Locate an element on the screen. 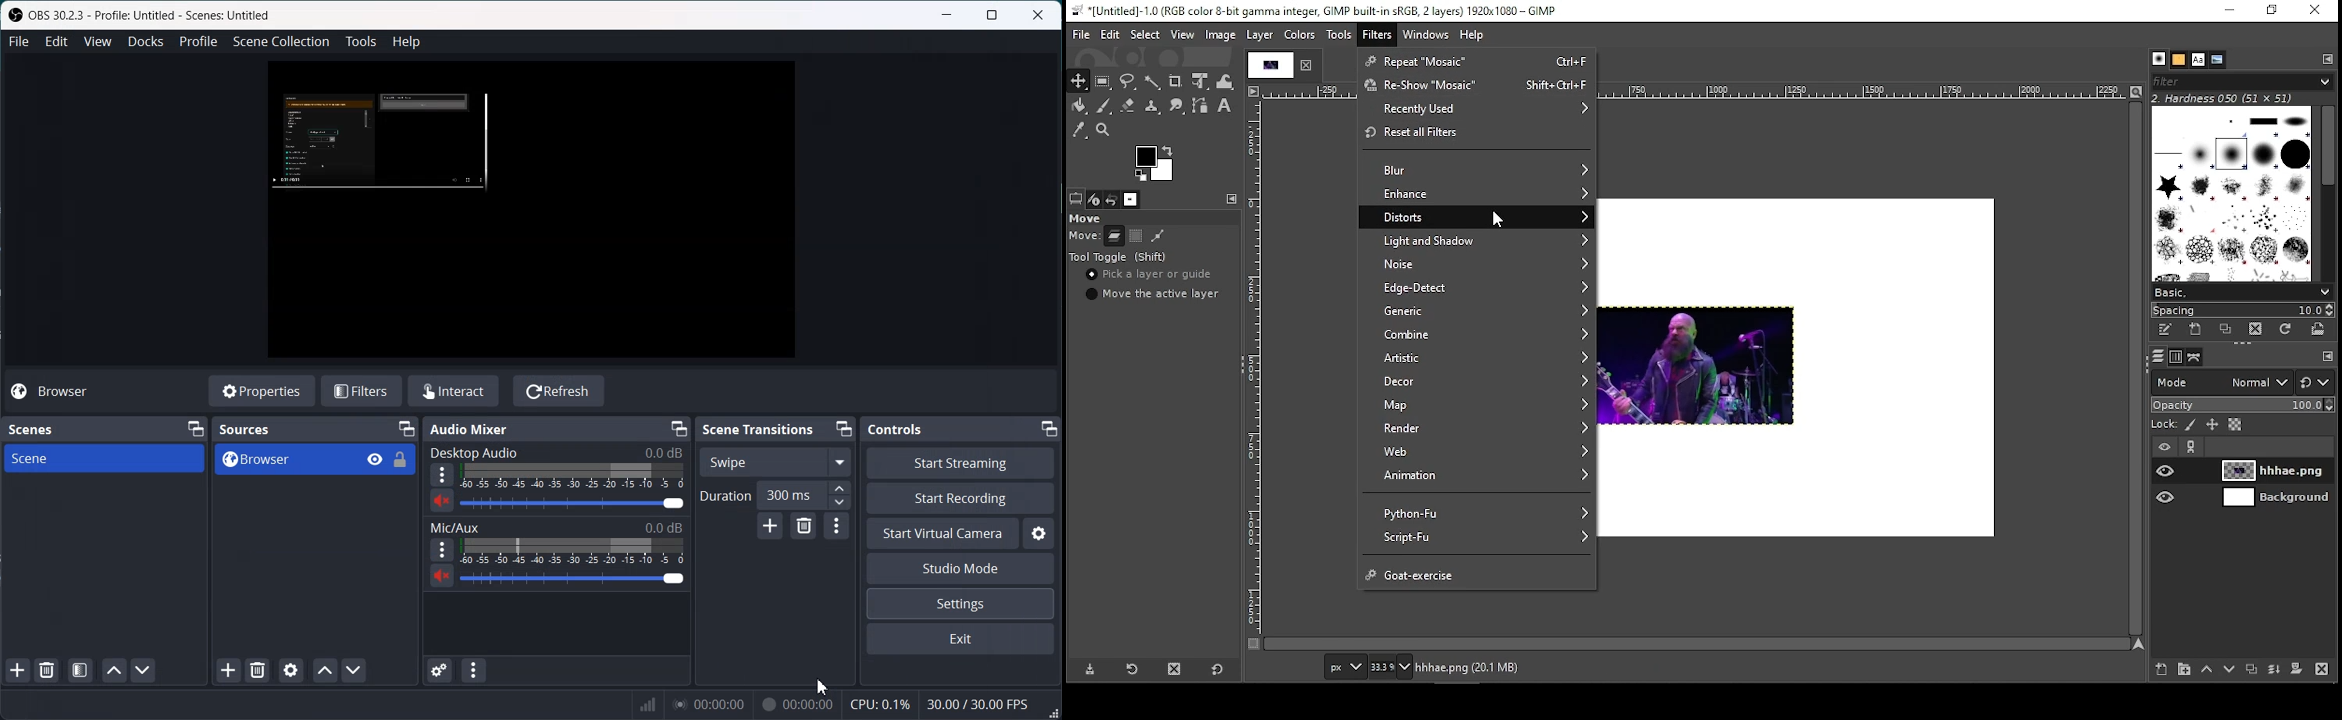  Minimize is located at coordinates (844, 427).